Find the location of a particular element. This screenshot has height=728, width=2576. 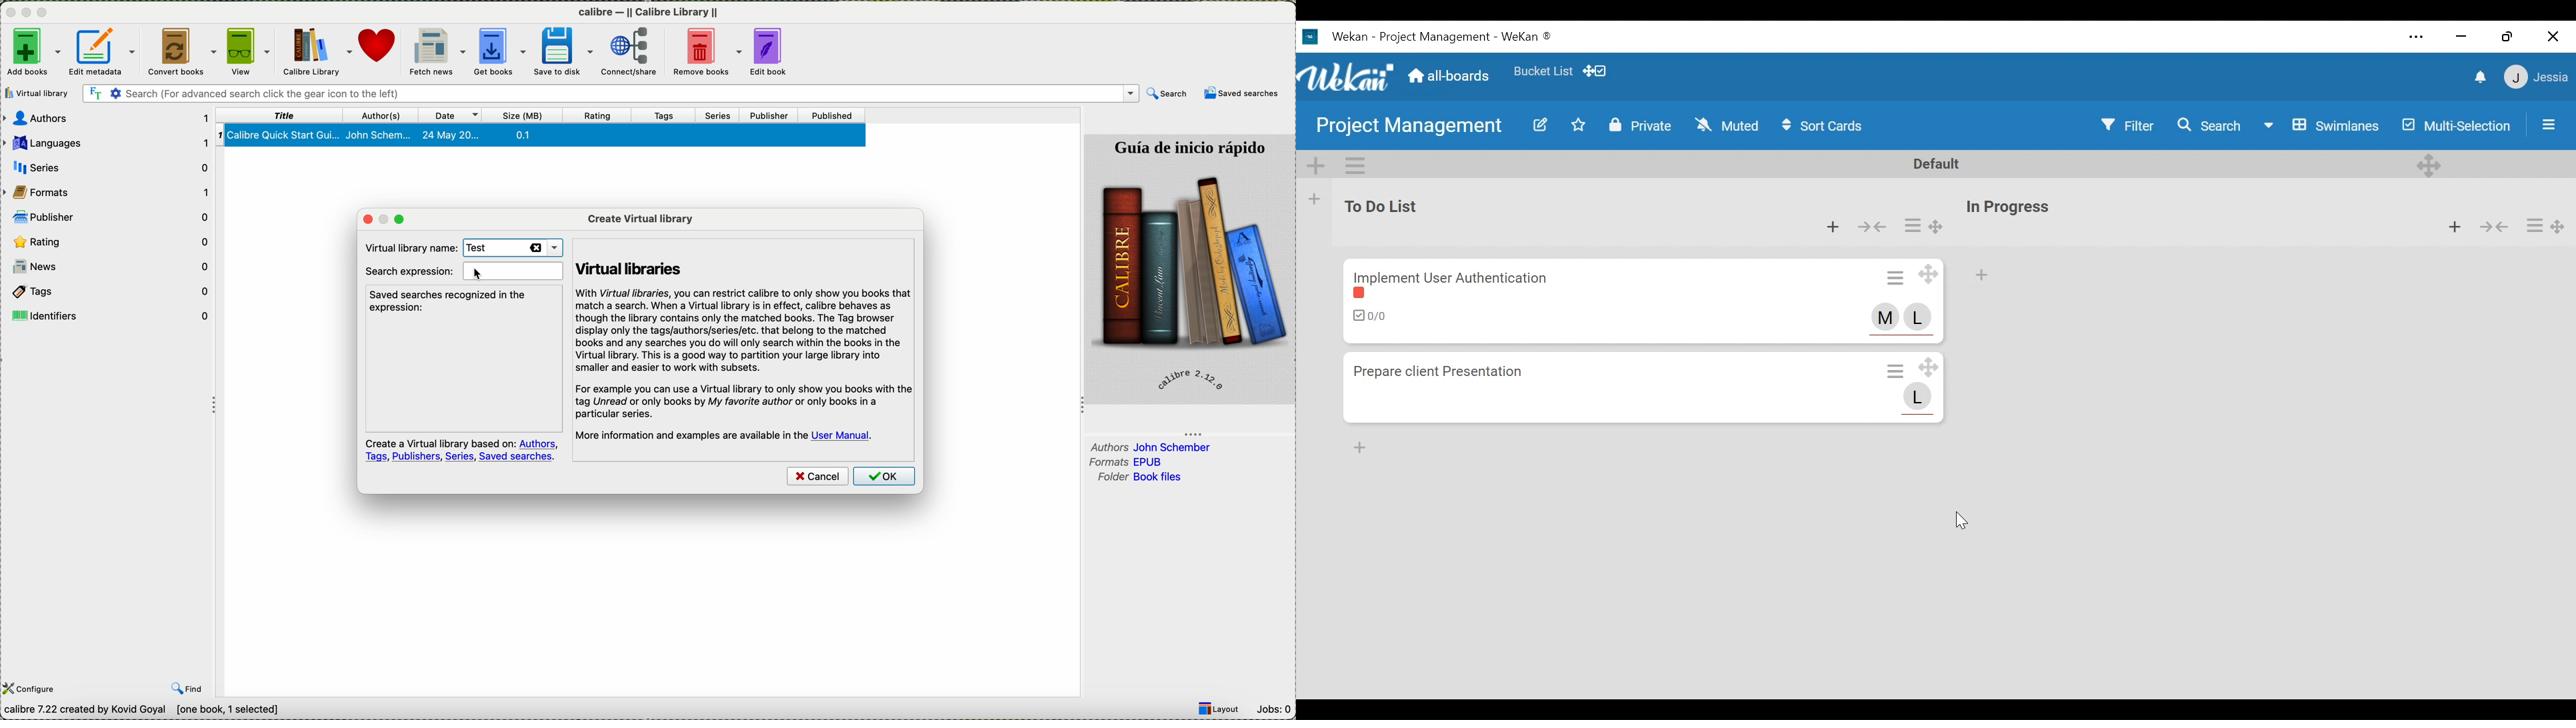

Search is located at coordinates (2209, 125).